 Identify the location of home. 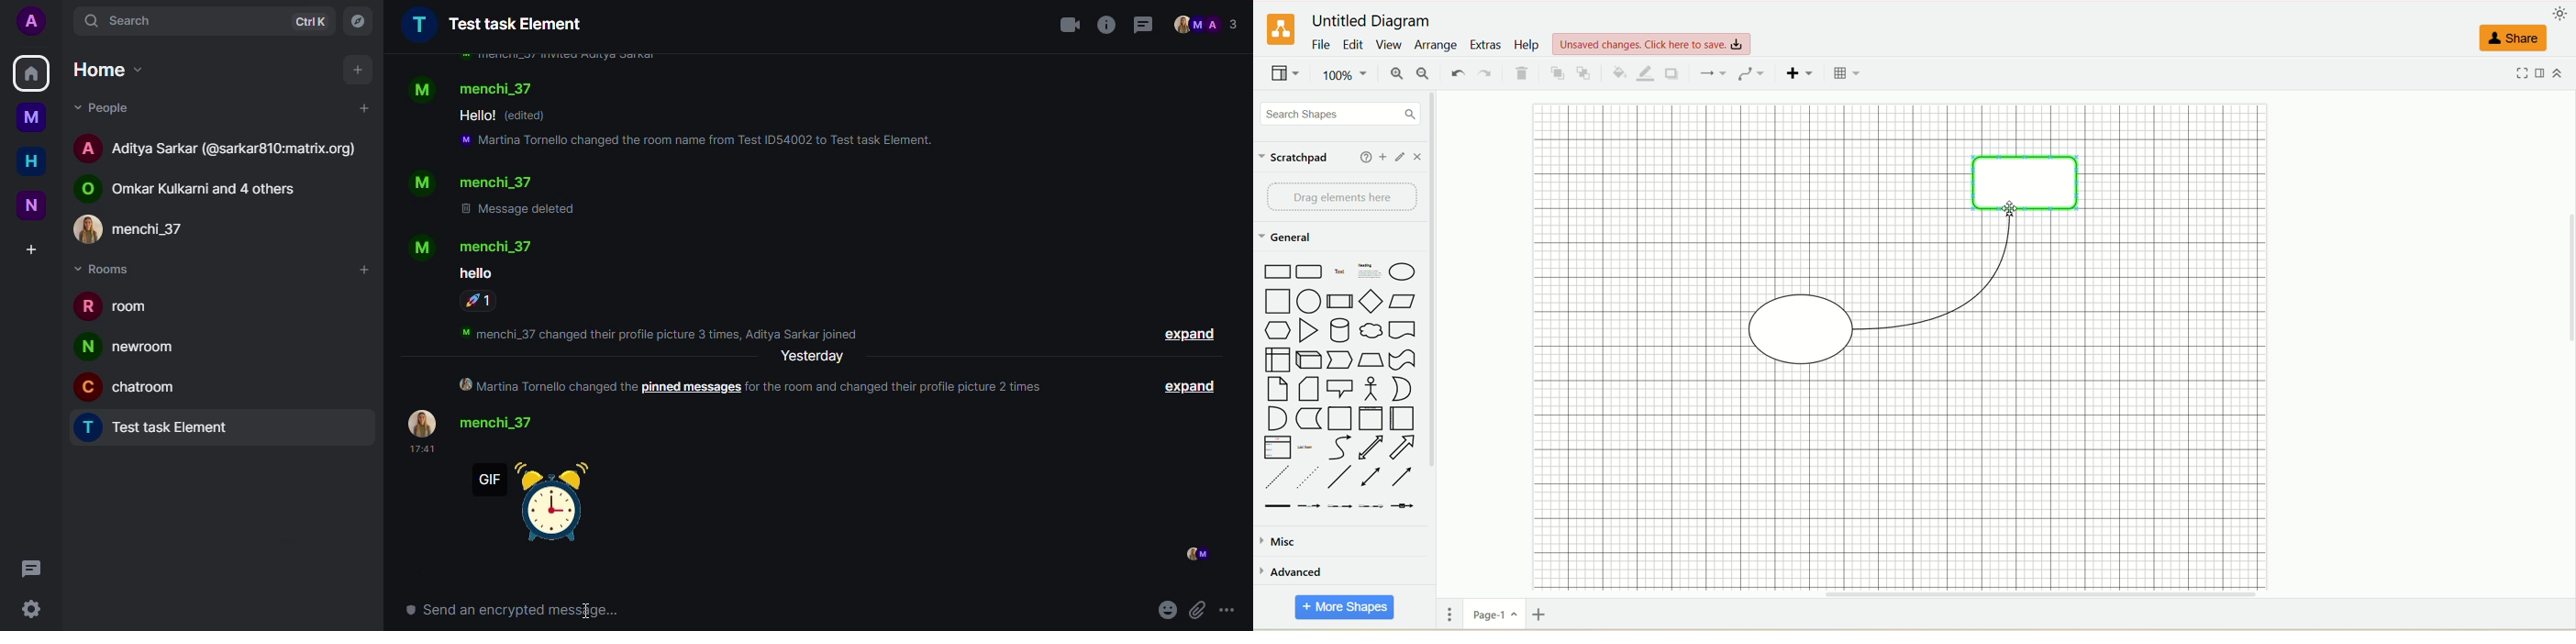
(31, 162).